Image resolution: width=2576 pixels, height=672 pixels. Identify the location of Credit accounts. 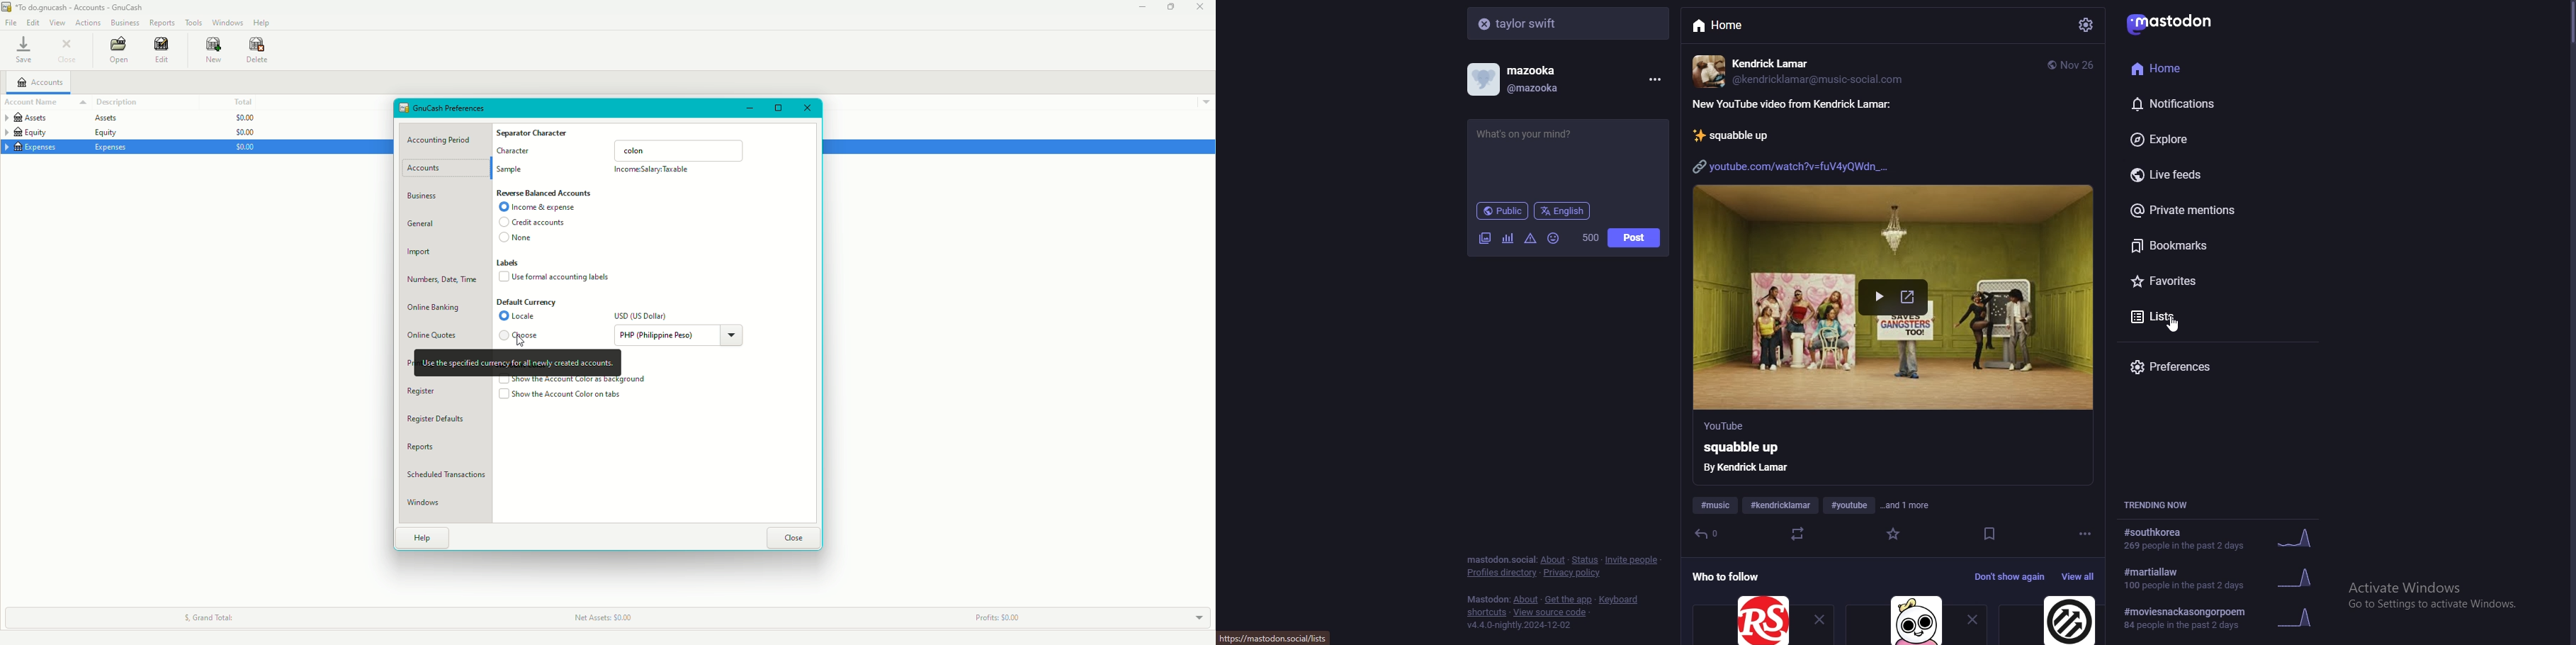
(531, 223).